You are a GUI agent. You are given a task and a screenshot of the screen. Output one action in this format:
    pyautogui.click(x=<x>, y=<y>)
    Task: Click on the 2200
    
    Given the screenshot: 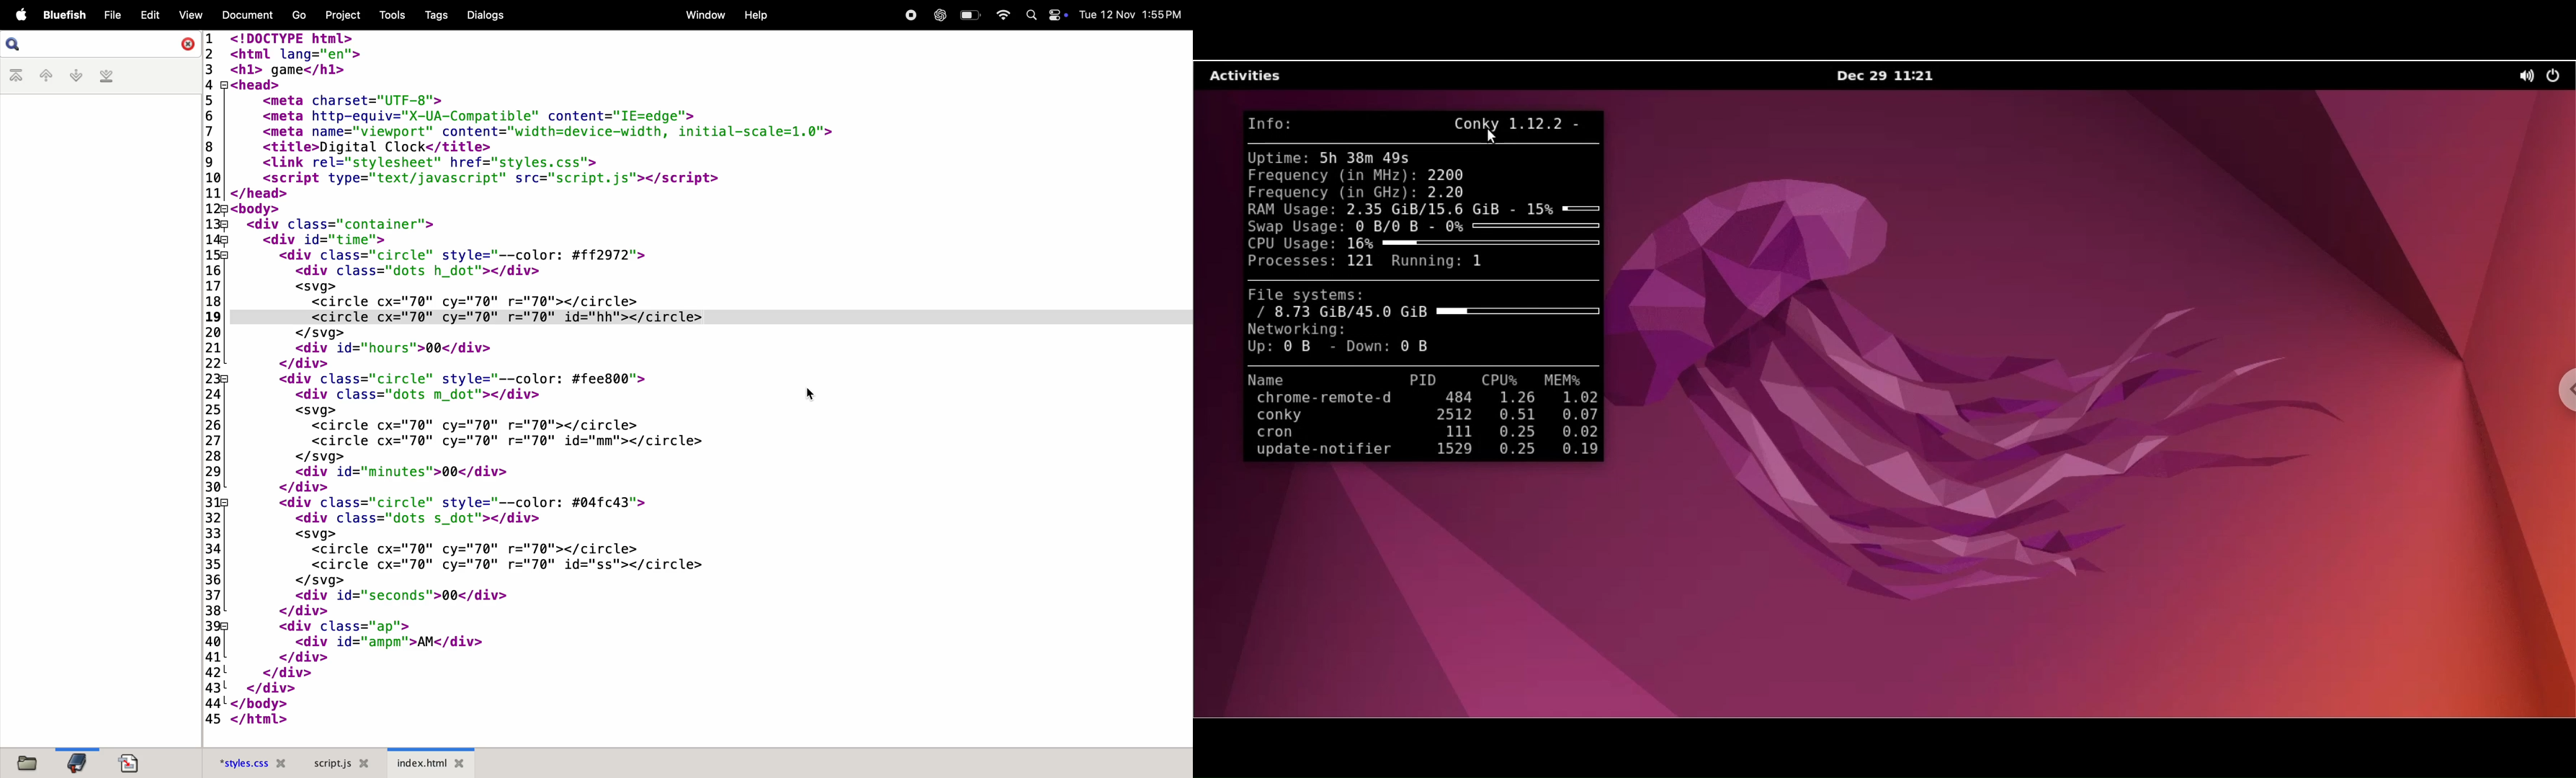 What is the action you would take?
    pyautogui.click(x=1447, y=174)
    